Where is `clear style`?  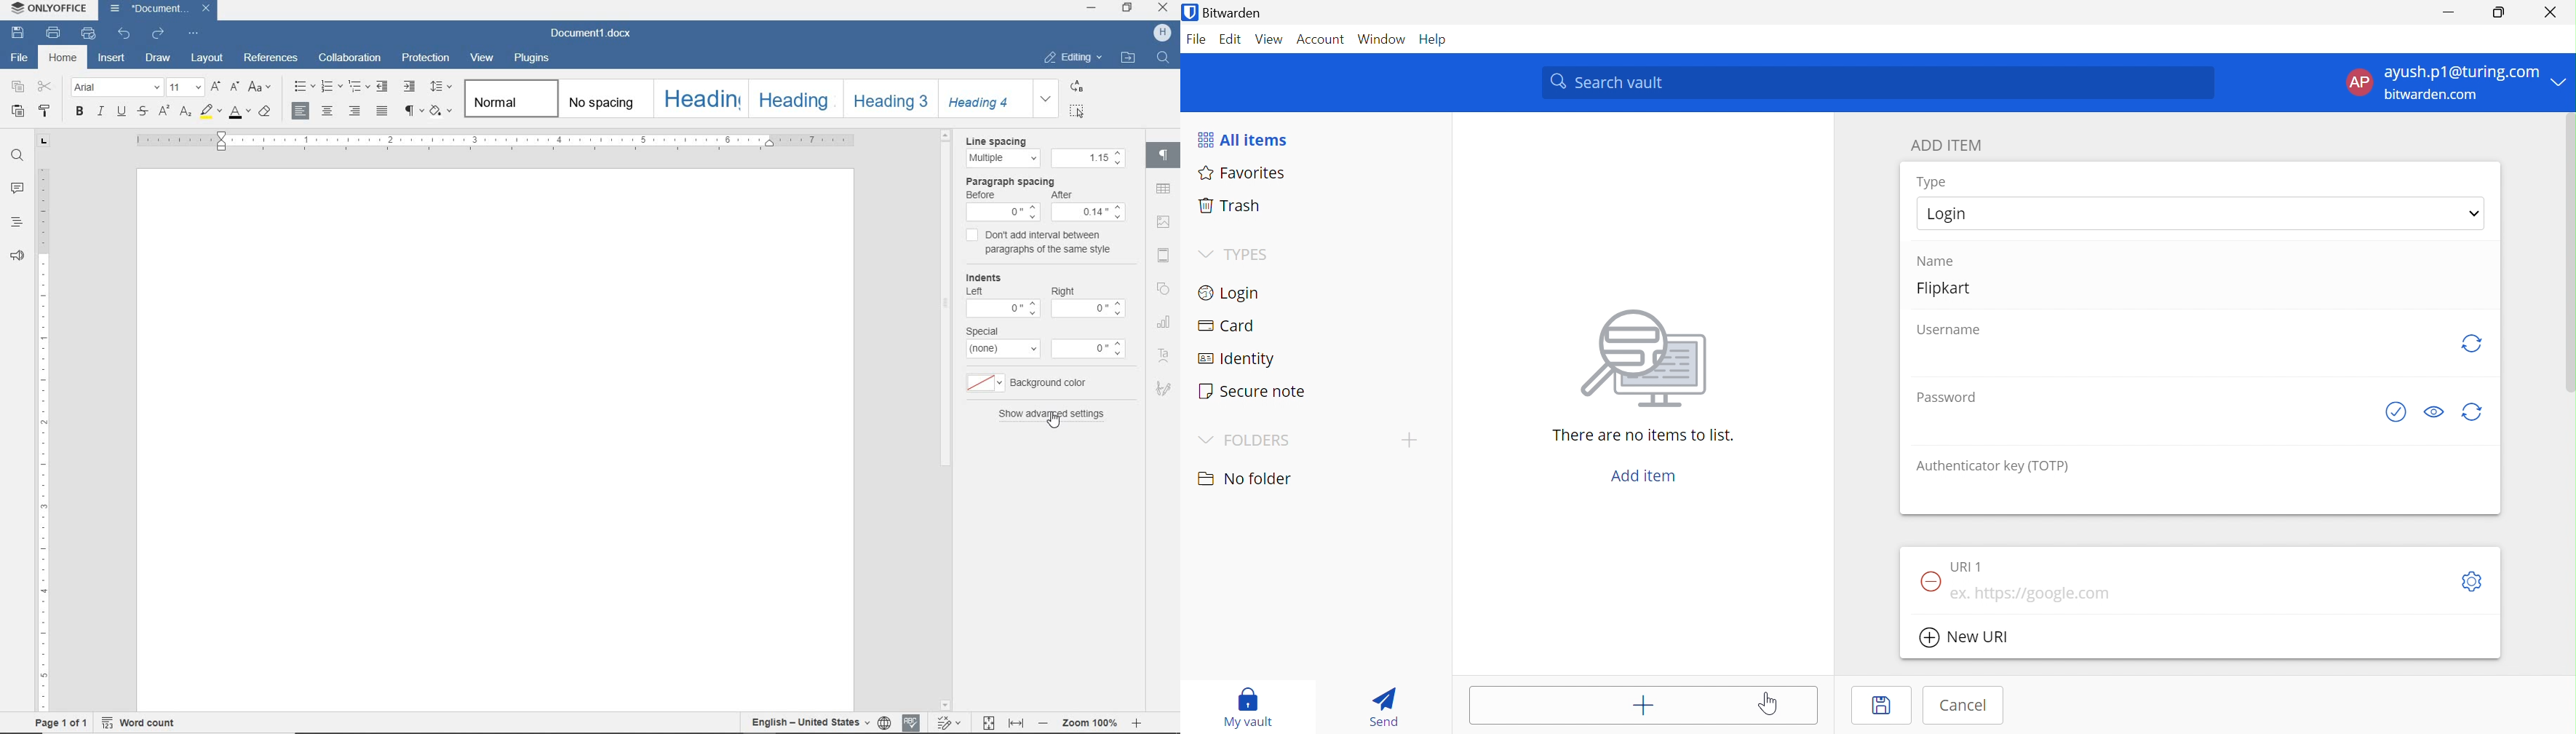
clear style is located at coordinates (266, 112).